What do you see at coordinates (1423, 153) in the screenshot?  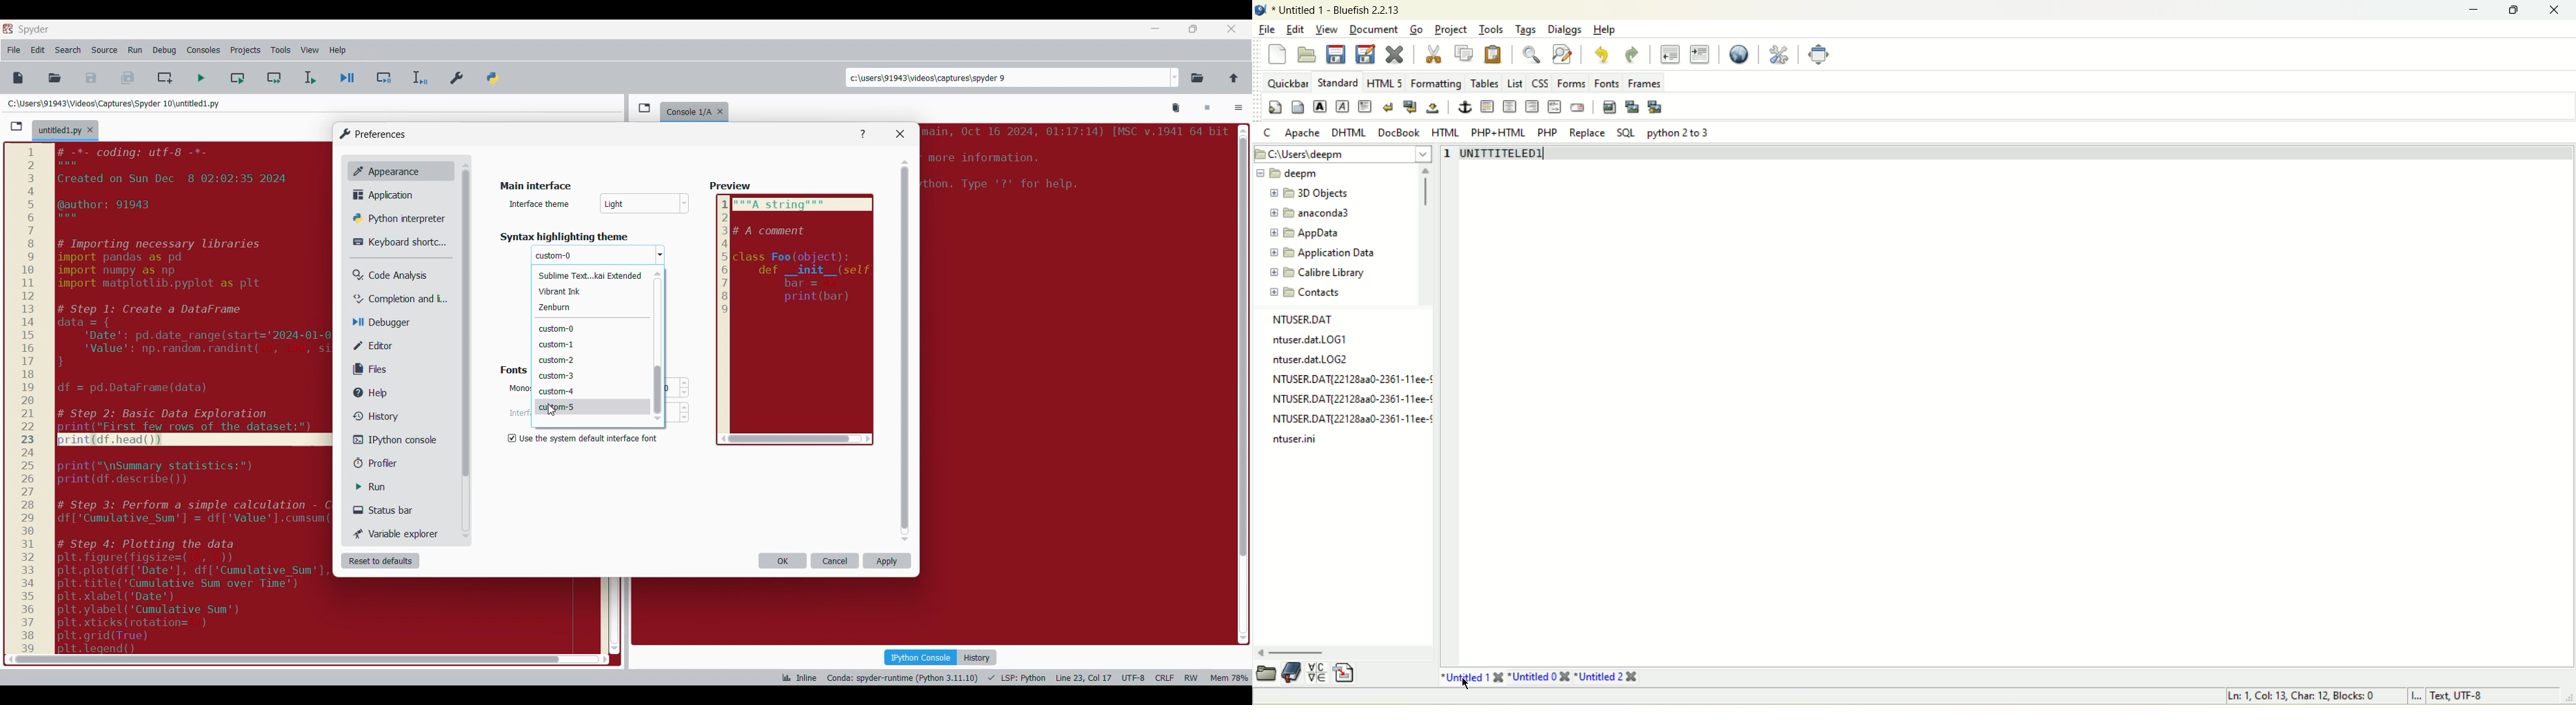 I see `dropdown` at bounding box center [1423, 153].